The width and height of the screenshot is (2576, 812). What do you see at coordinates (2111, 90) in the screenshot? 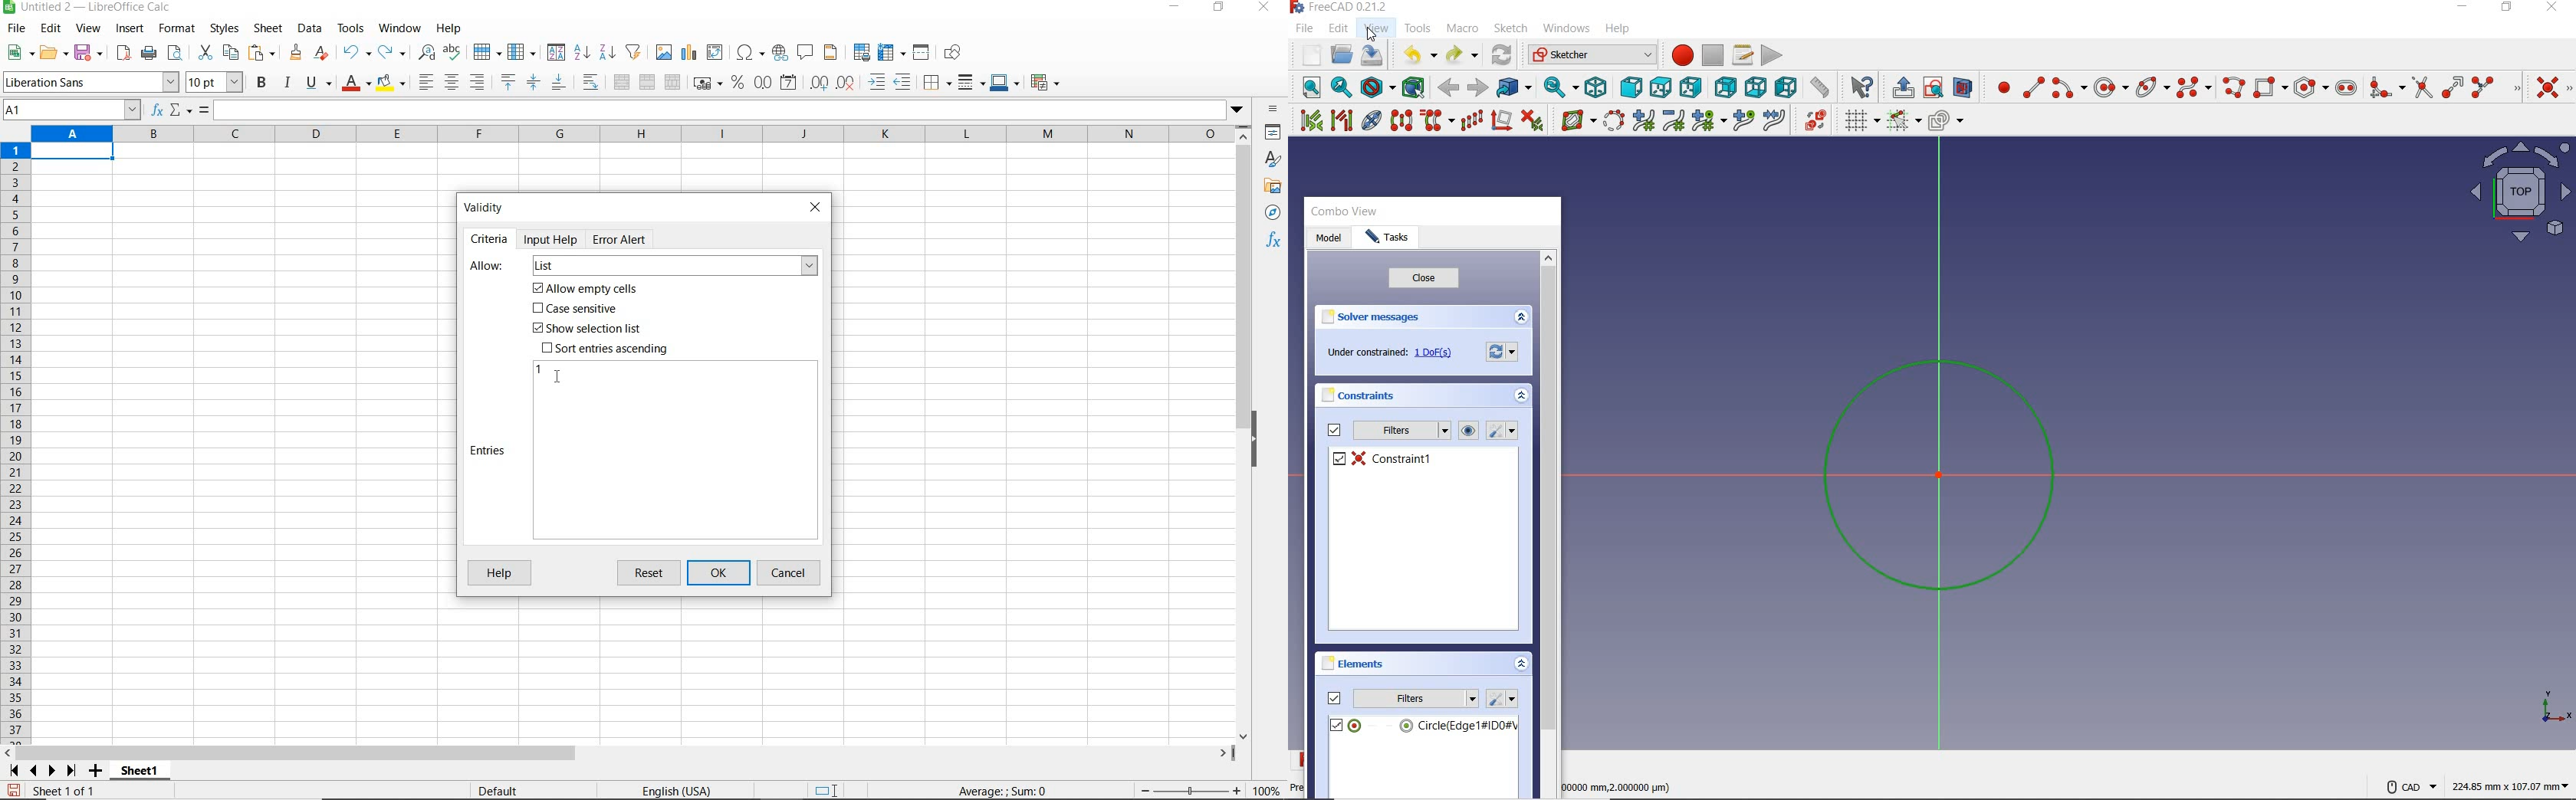
I see `center & rim point` at bounding box center [2111, 90].